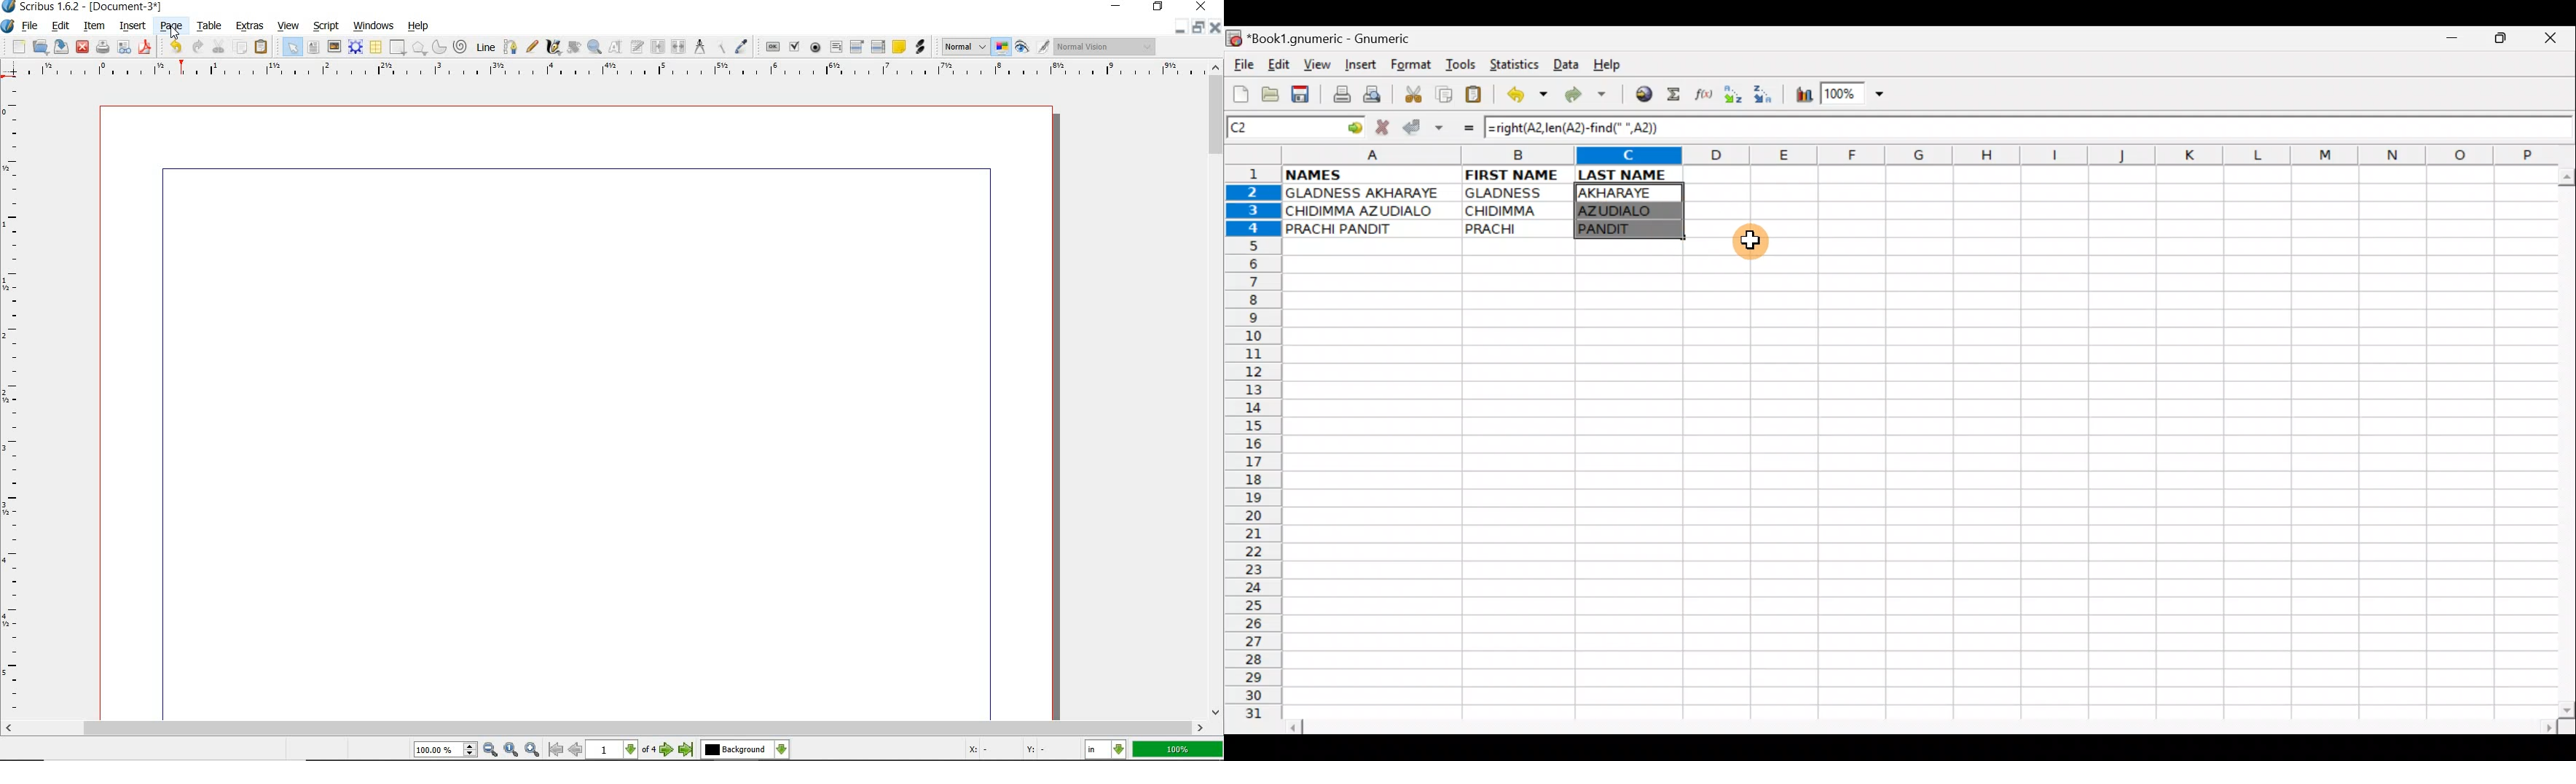  Describe the element at coordinates (679, 48) in the screenshot. I see `unlink text frames` at that location.